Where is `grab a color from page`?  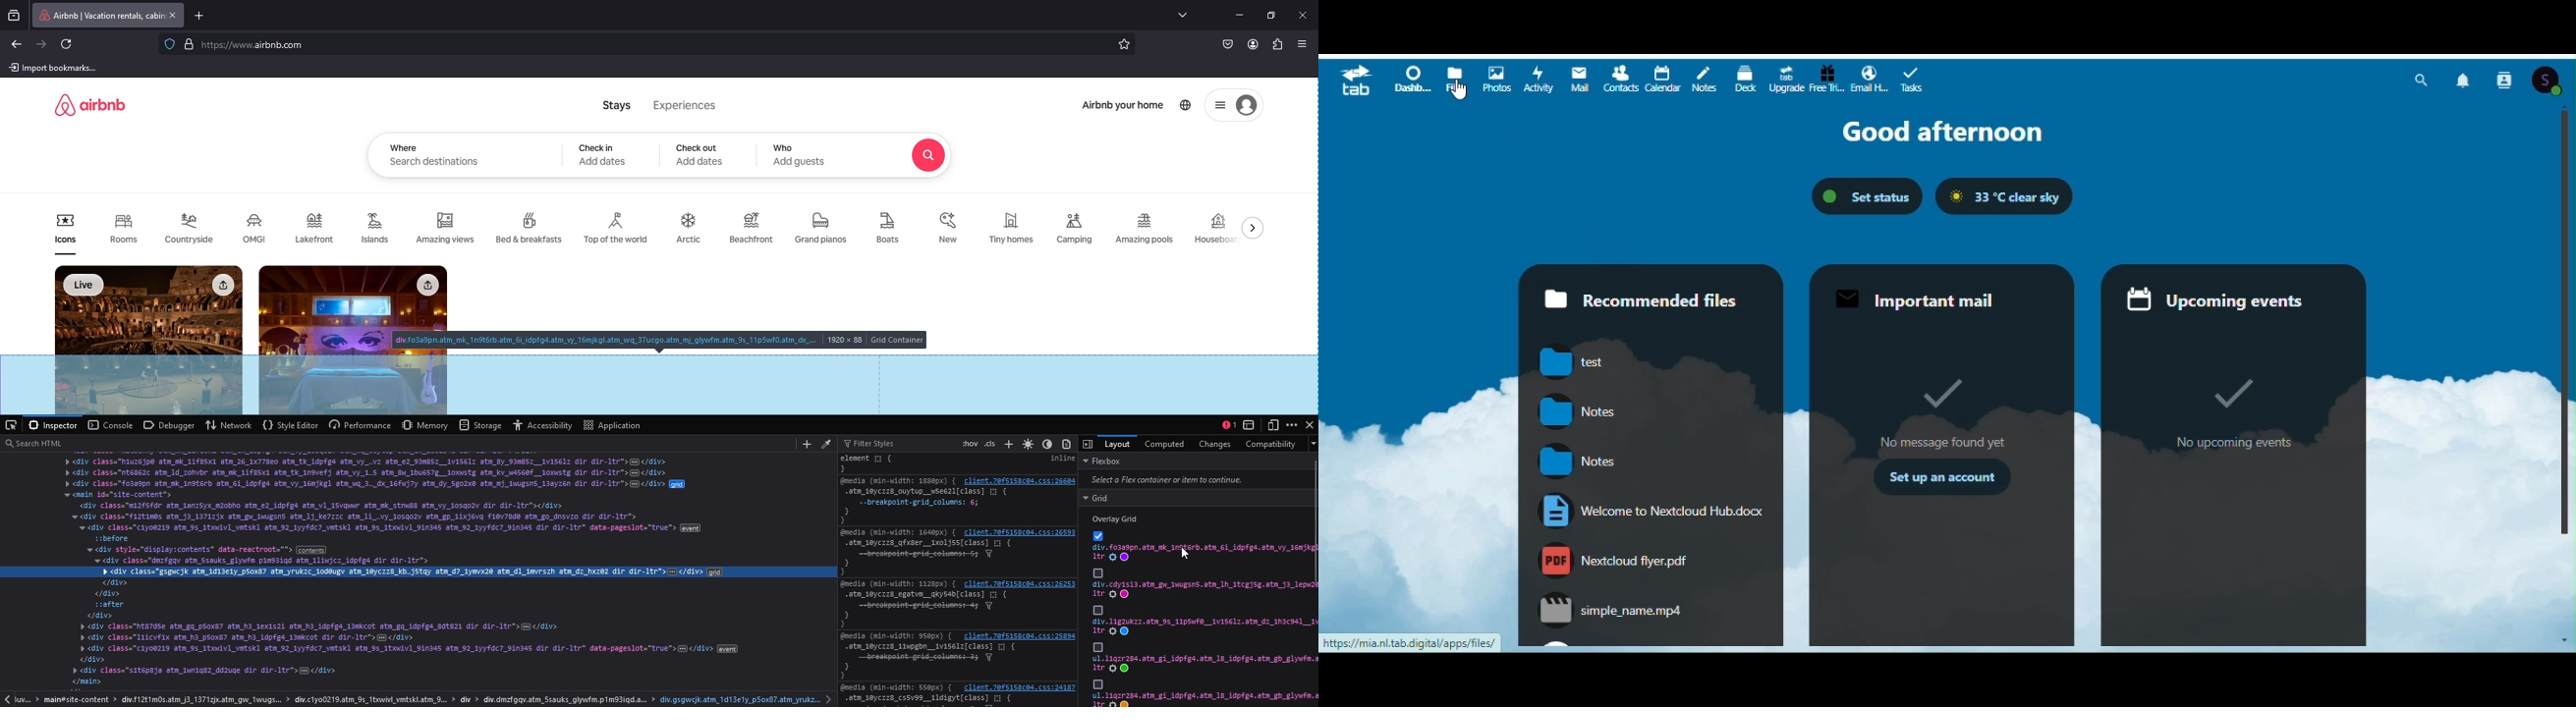
grab a color from page is located at coordinates (825, 443).